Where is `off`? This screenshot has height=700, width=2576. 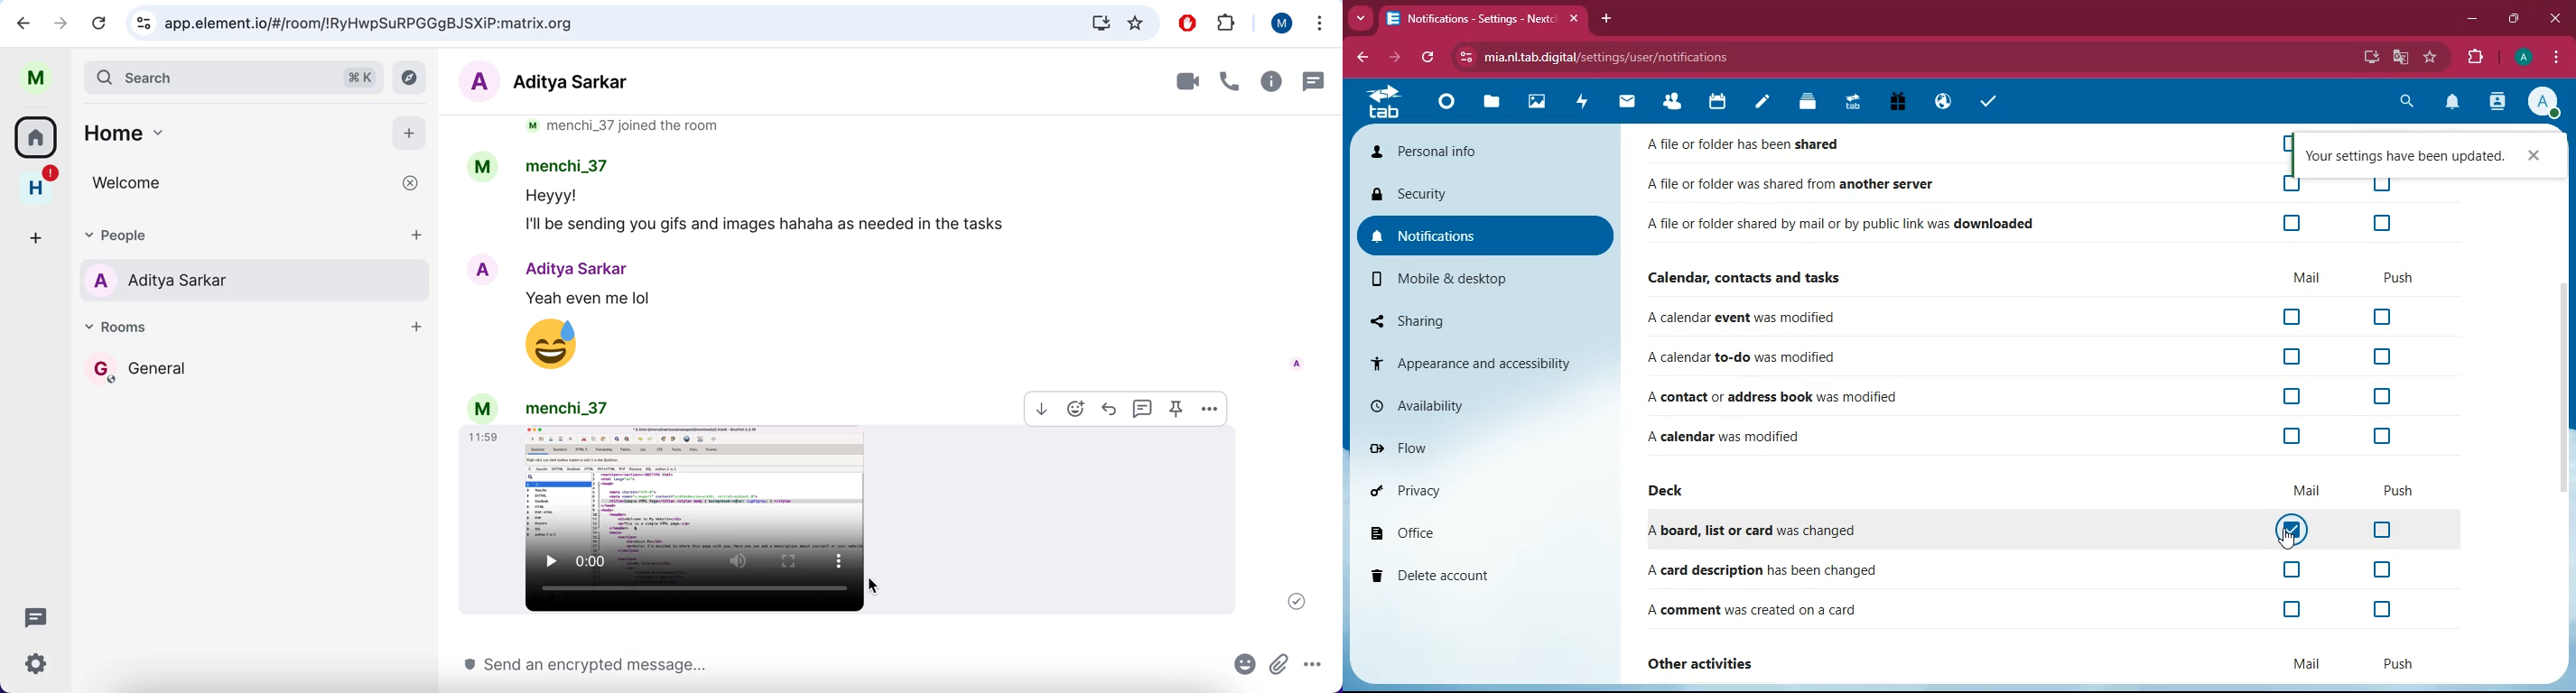
off is located at coordinates (2382, 393).